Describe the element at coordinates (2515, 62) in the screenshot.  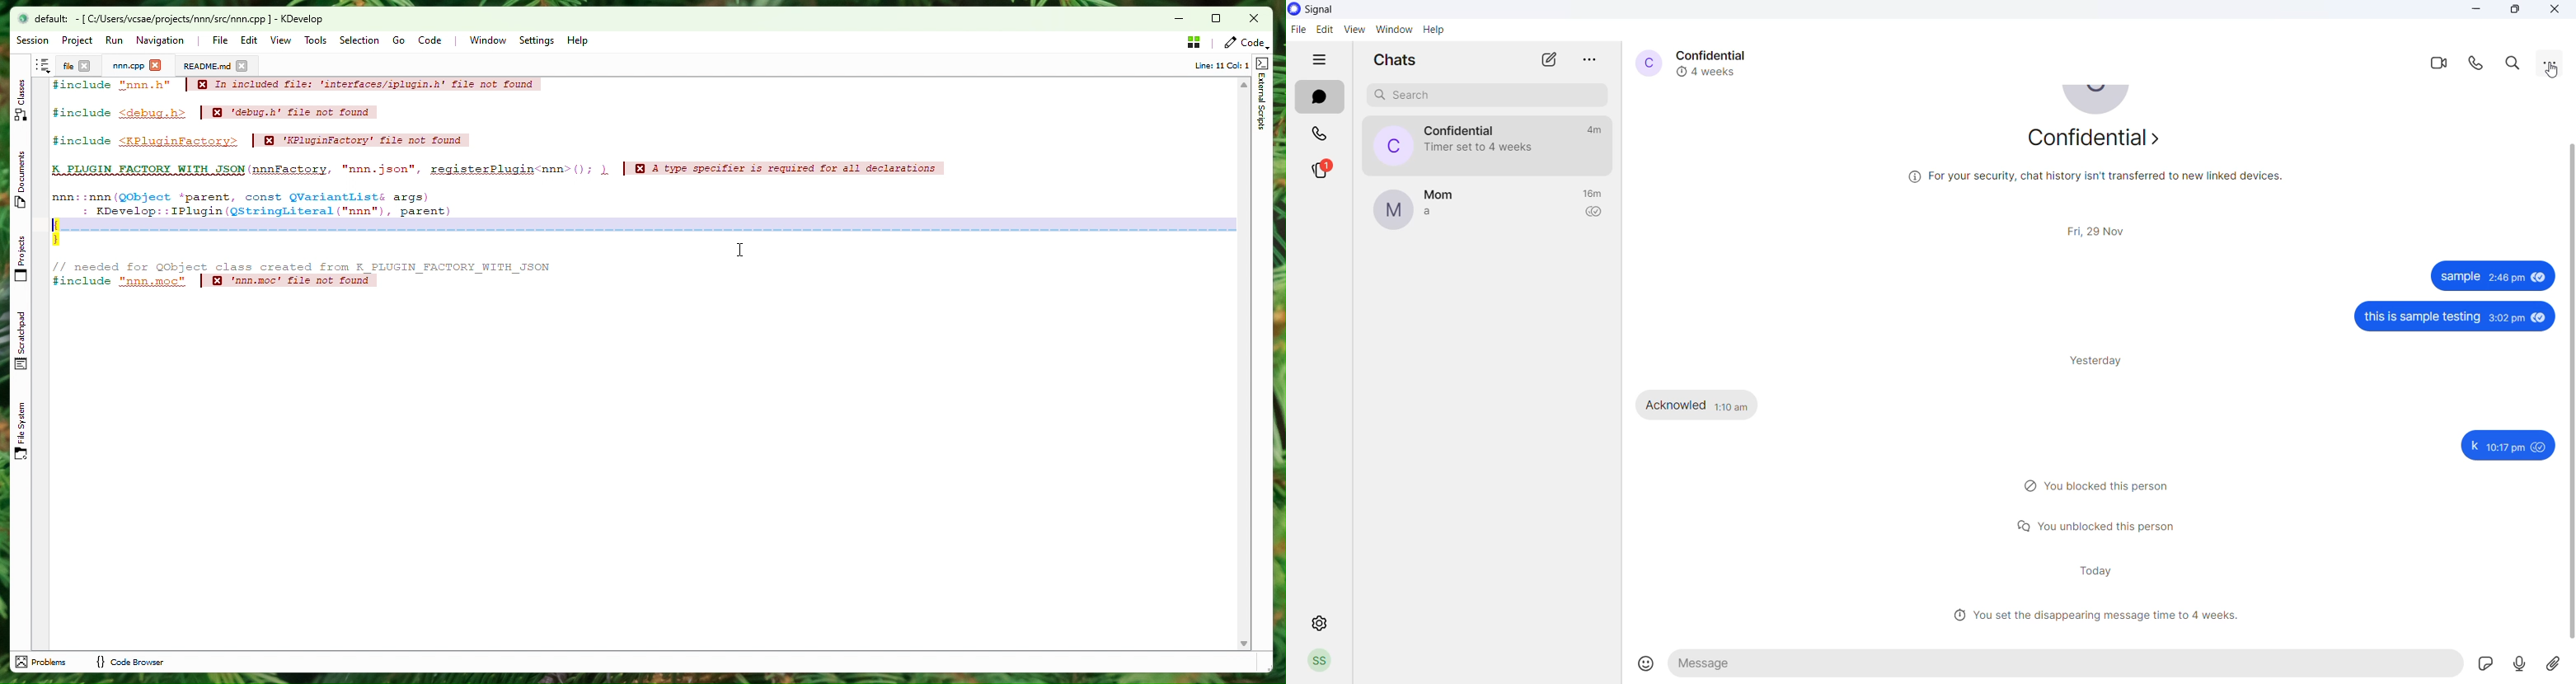
I see `search in messages` at that location.